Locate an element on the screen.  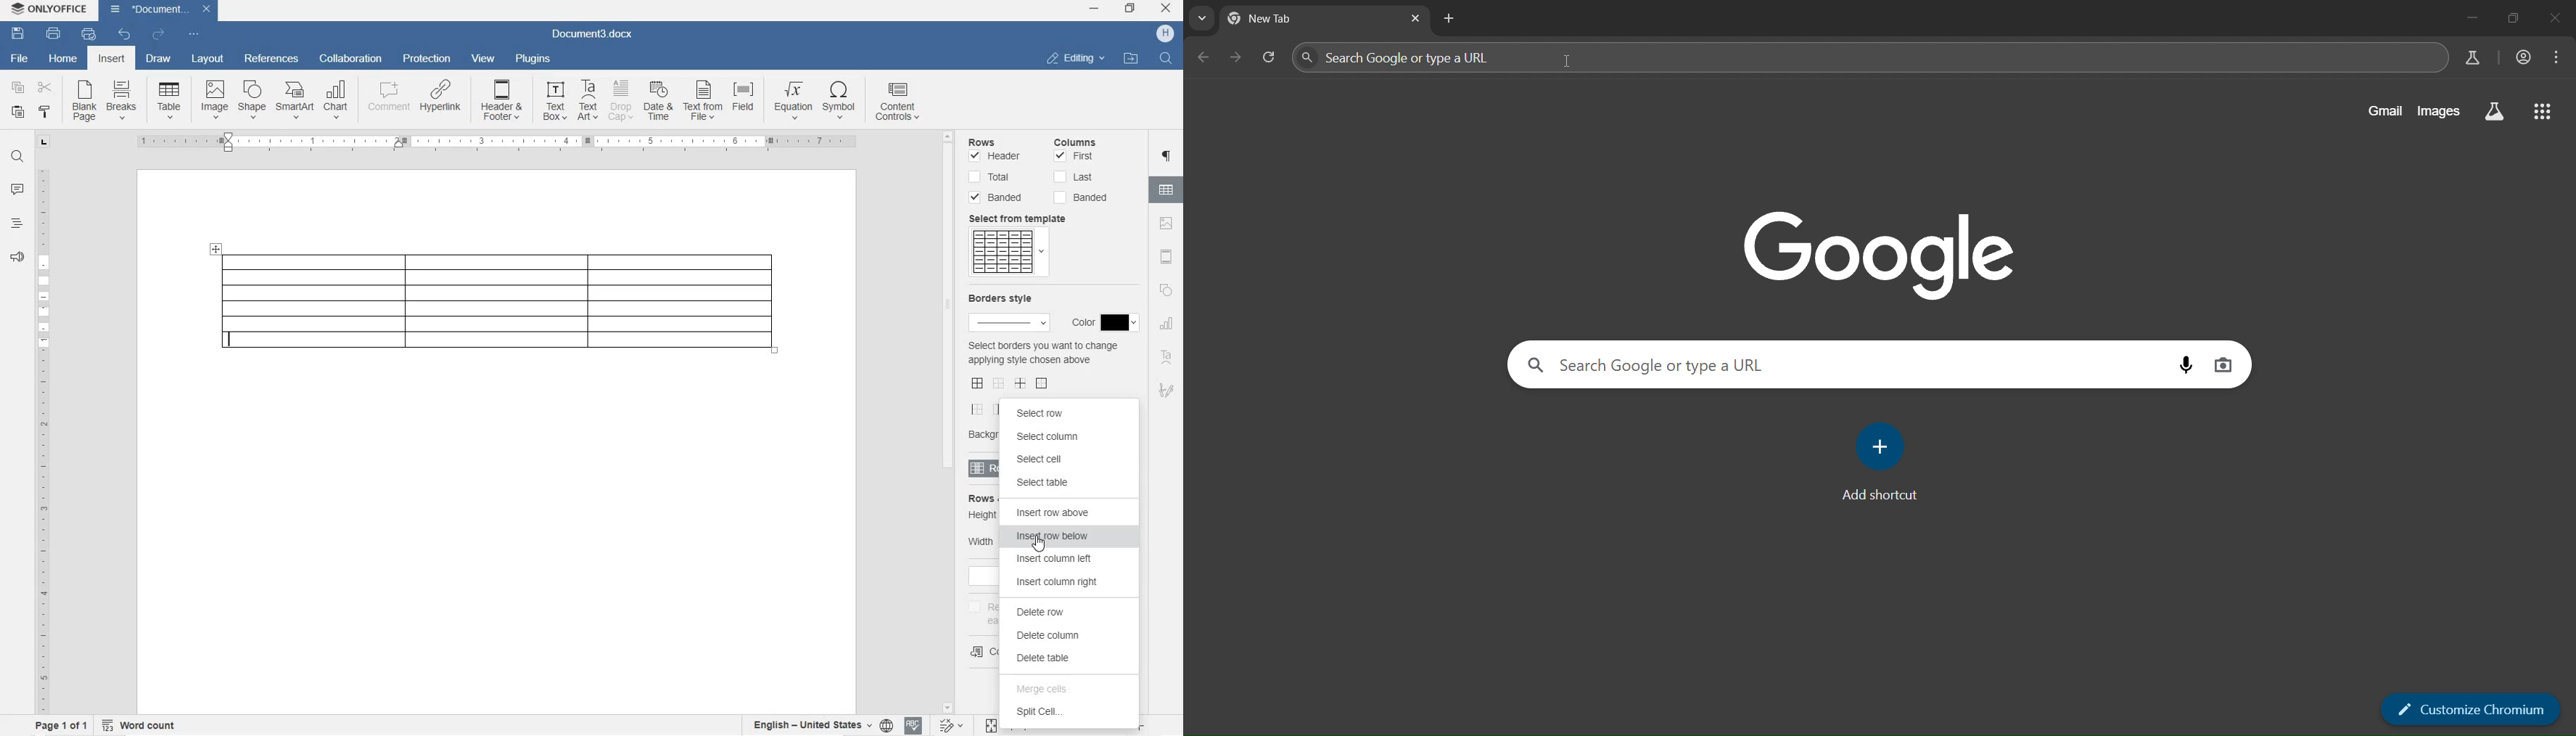
TEXT ART is located at coordinates (1167, 357).